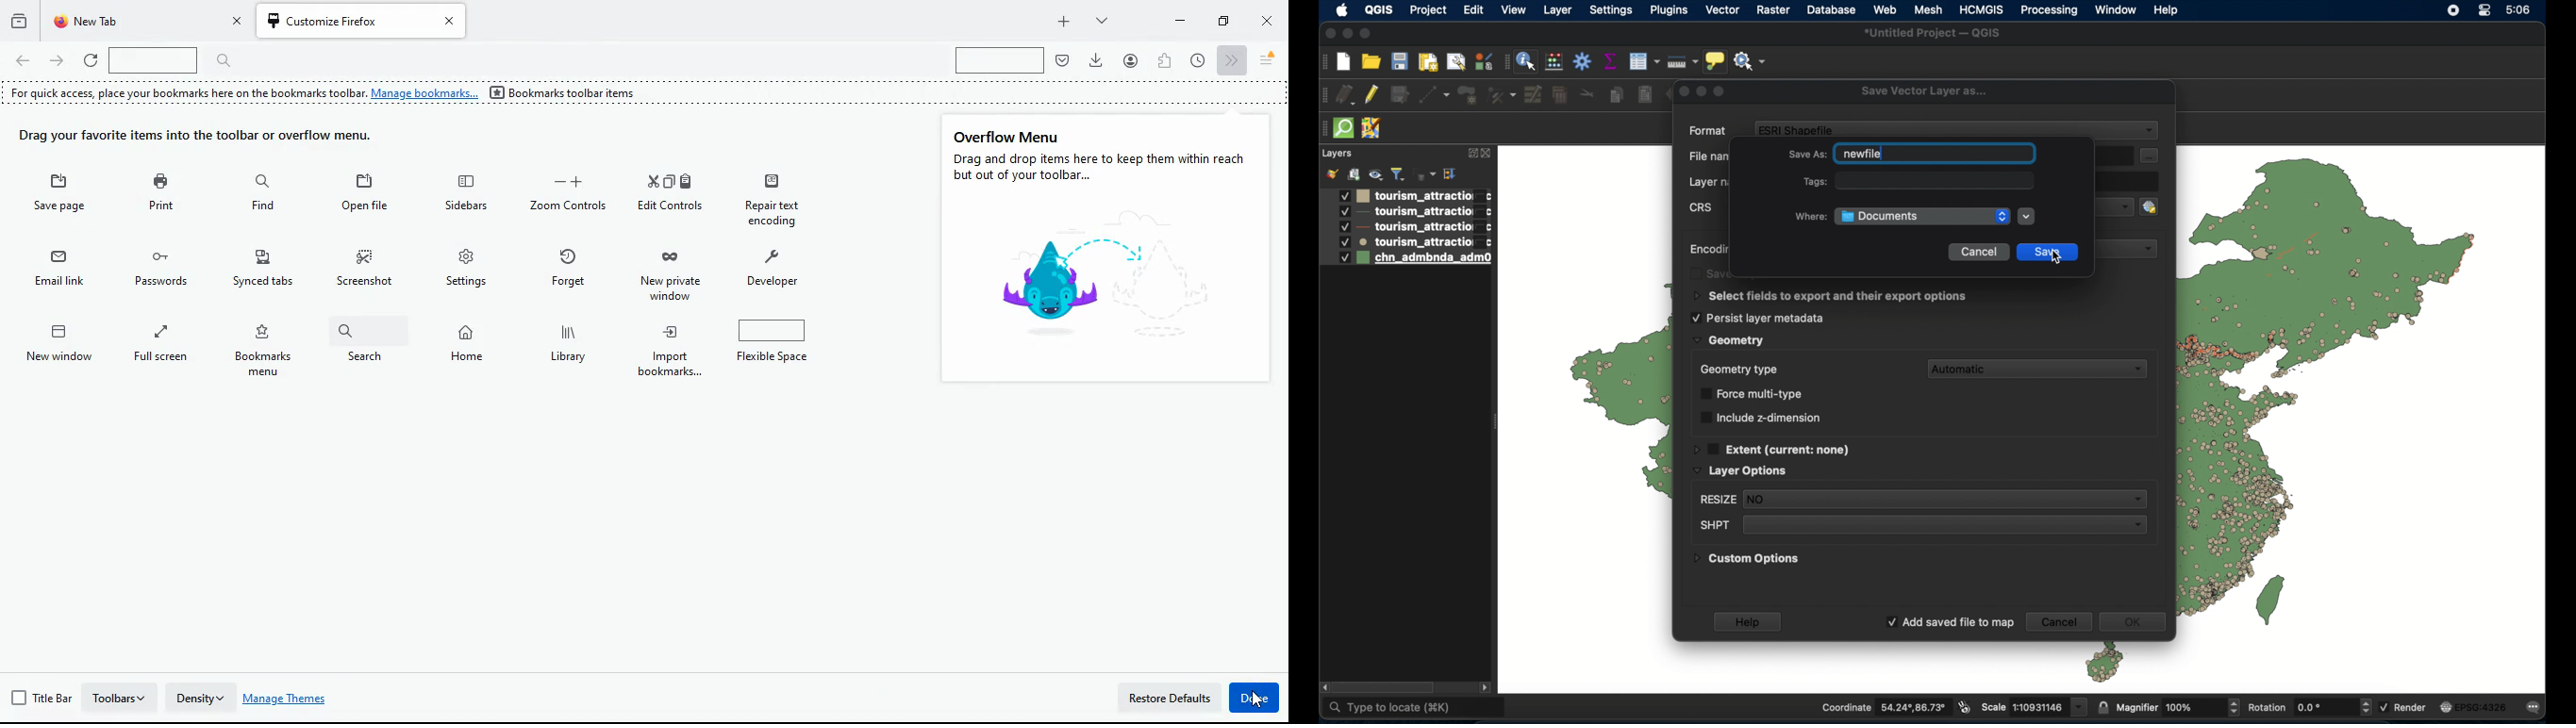 The width and height of the screenshot is (2576, 728). What do you see at coordinates (267, 271) in the screenshot?
I see `passwords` at bounding box center [267, 271].